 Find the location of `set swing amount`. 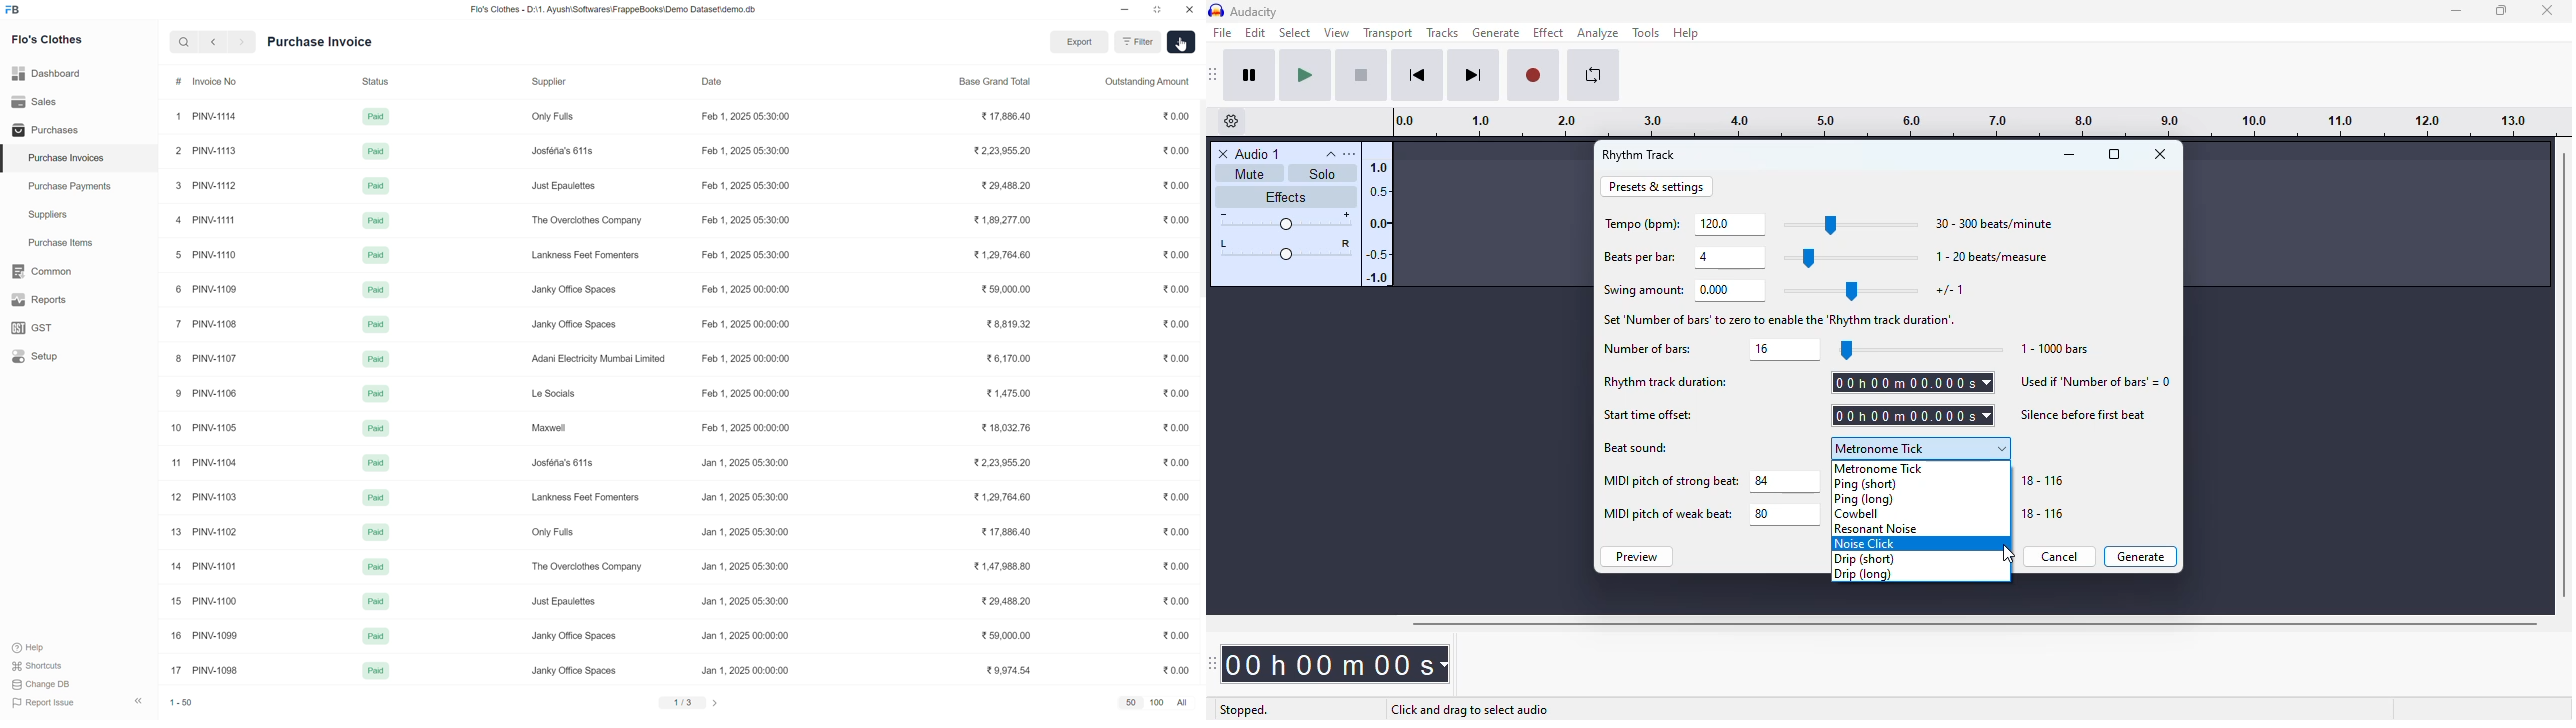

set swing amount is located at coordinates (1733, 291).